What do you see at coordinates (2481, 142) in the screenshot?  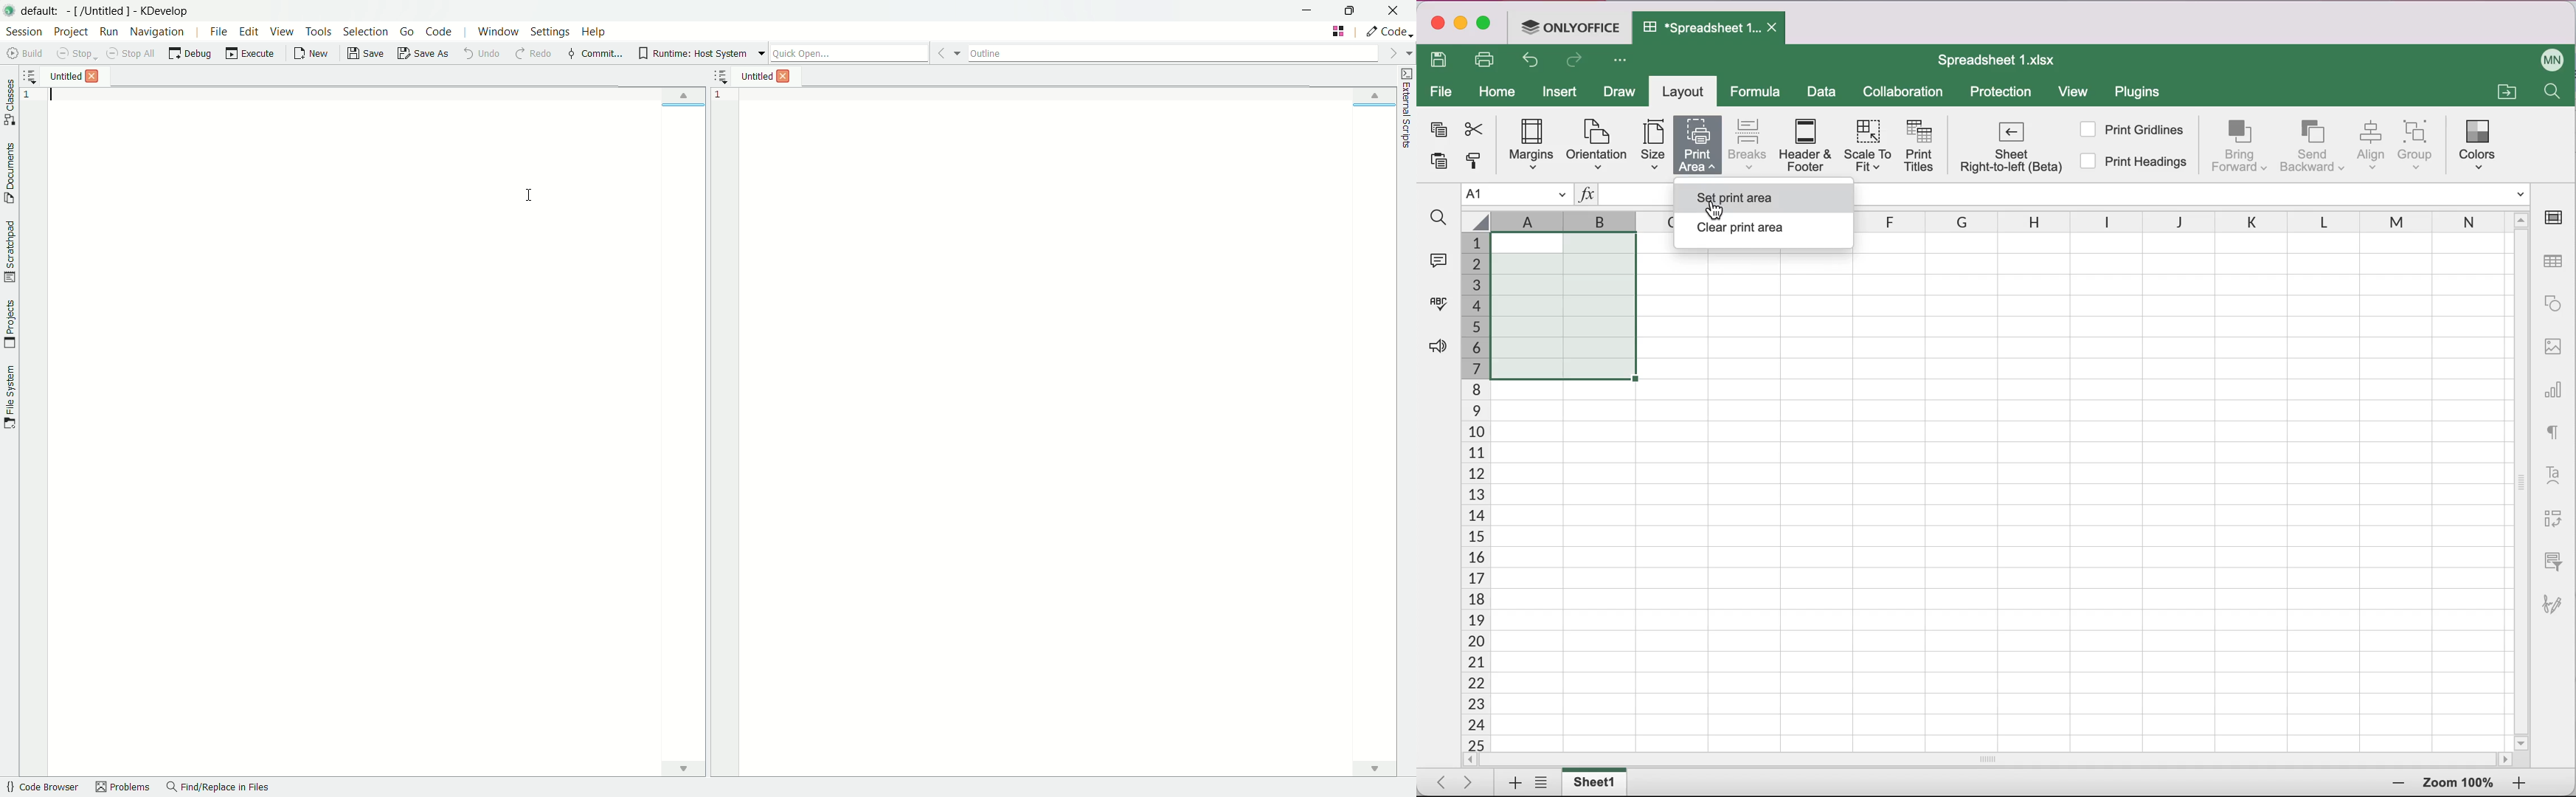 I see `Colors` at bounding box center [2481, 142].